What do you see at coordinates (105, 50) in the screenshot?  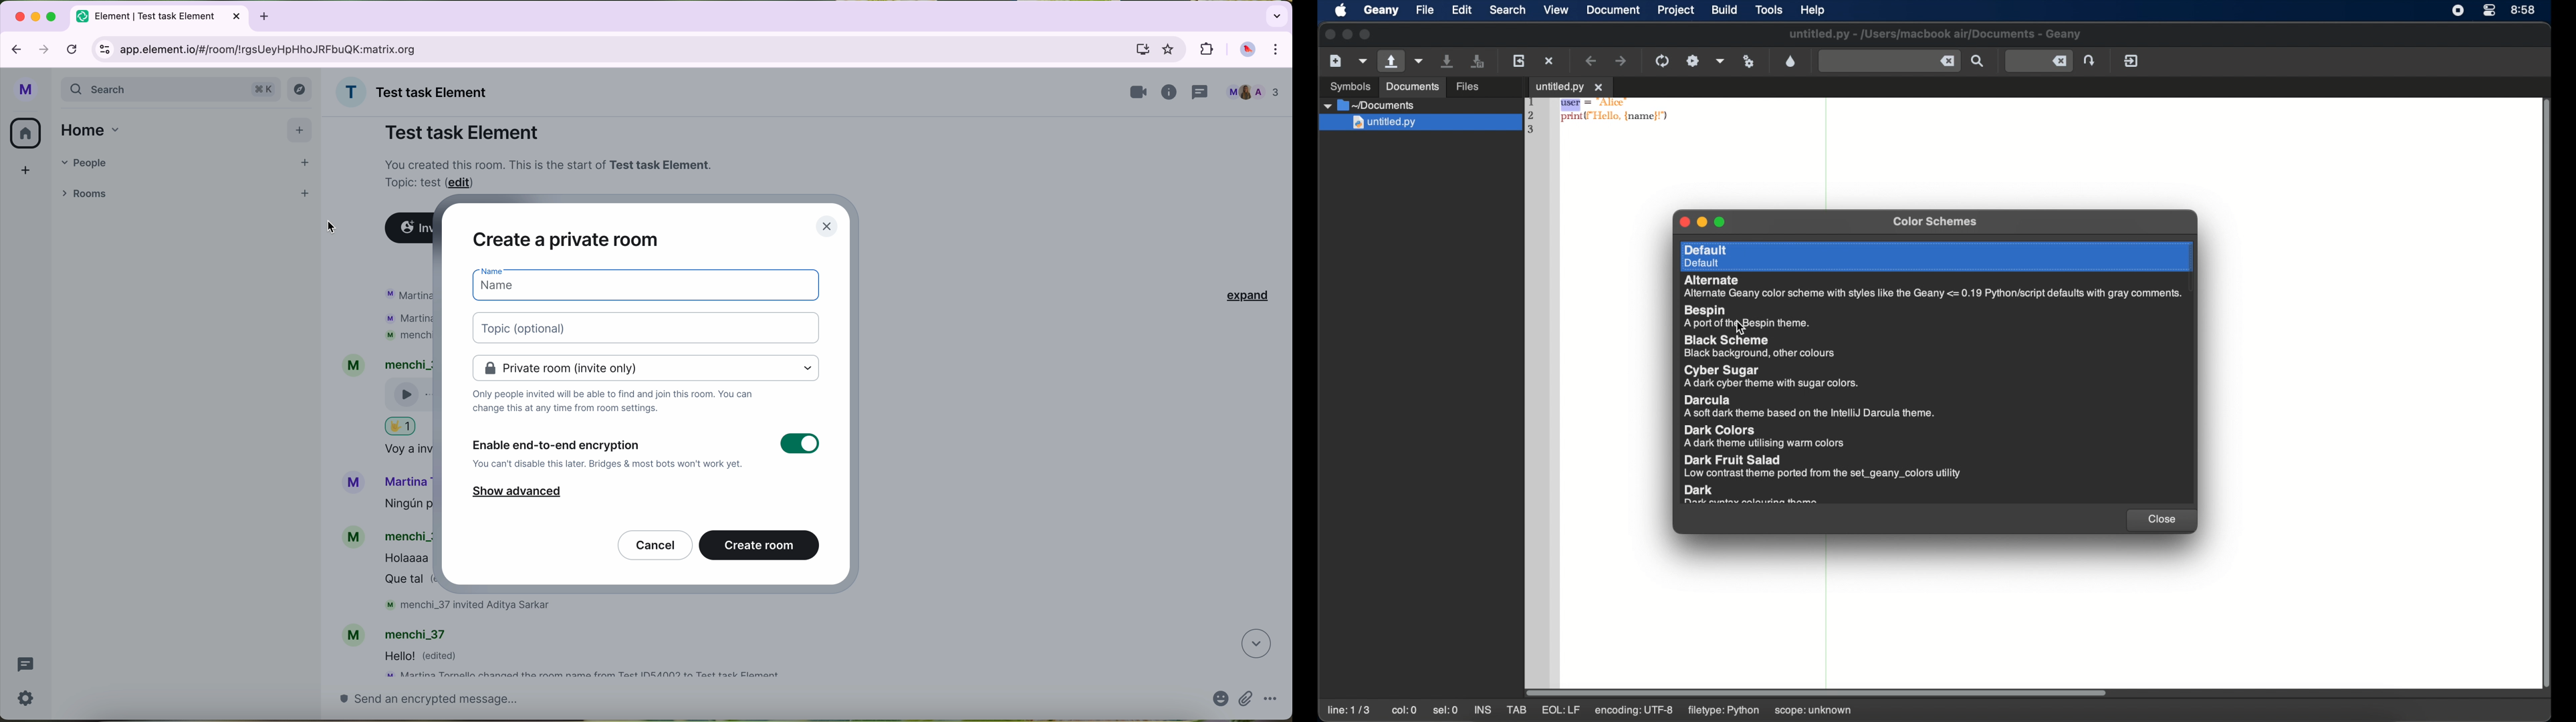 I see `controls` at bounding box center [105, 50].